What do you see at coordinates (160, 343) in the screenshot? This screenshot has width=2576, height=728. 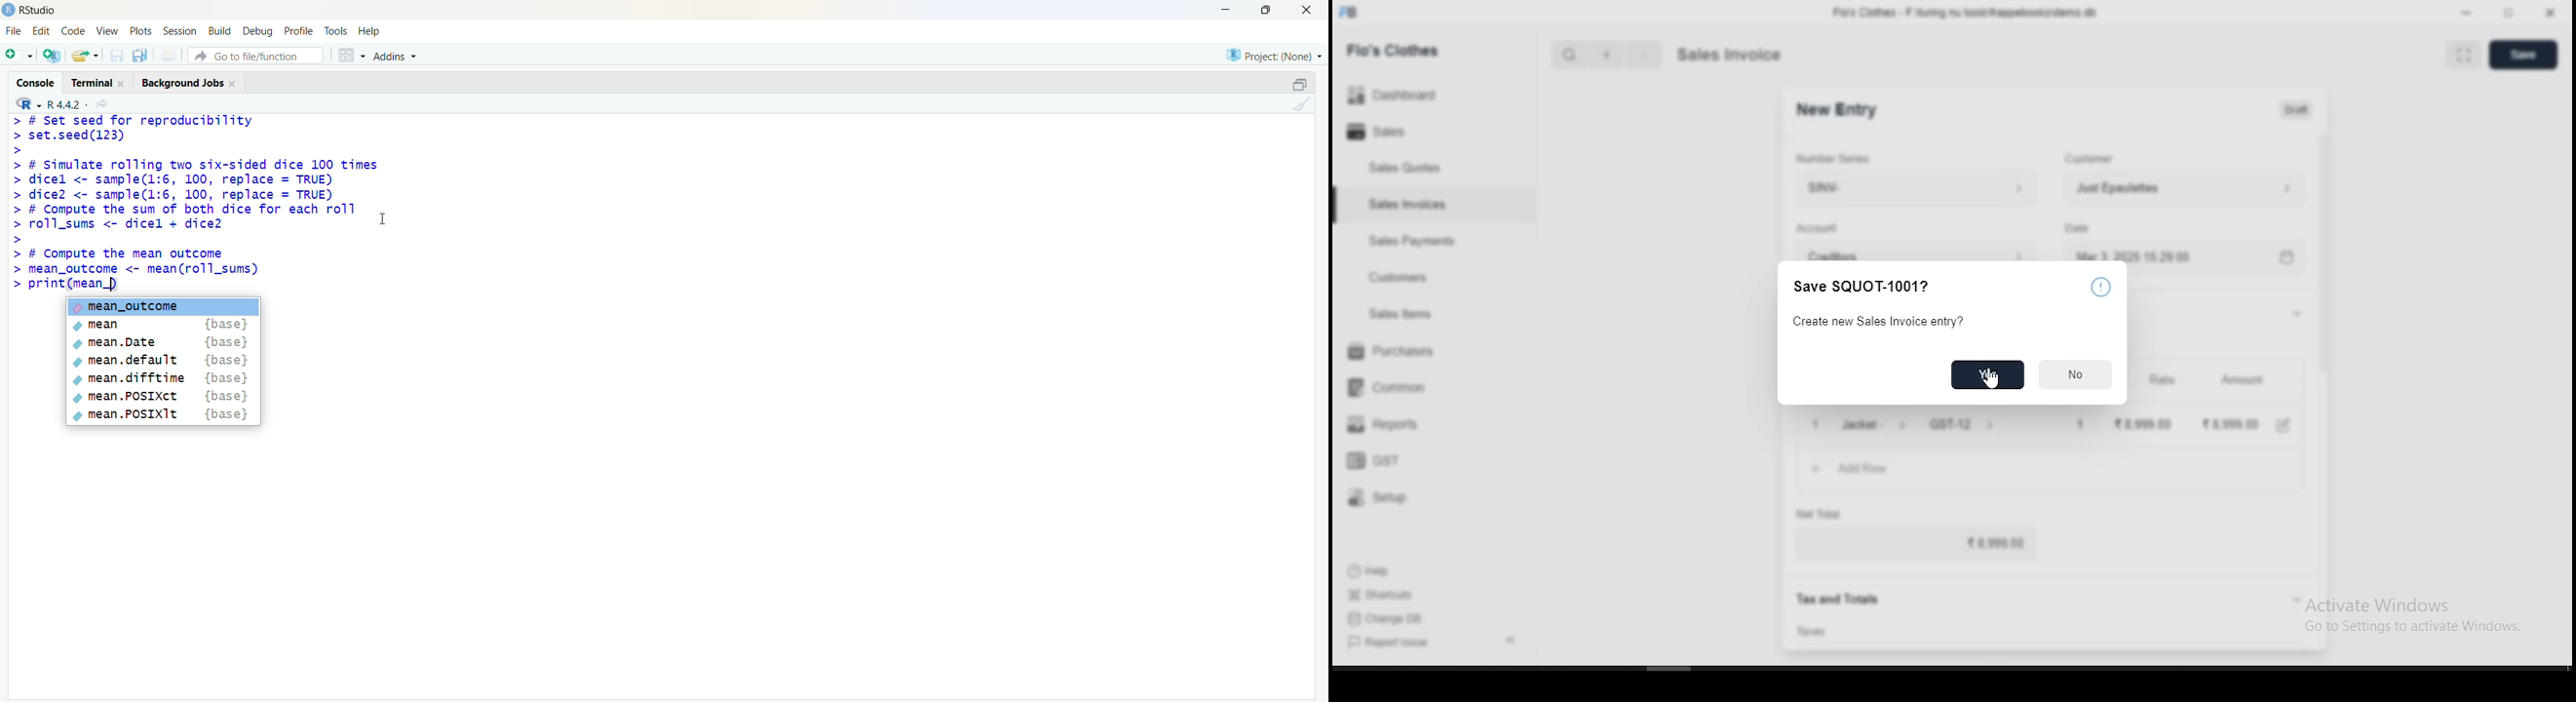 I see `mean.Date {base}` at bounding box center [160, 343].